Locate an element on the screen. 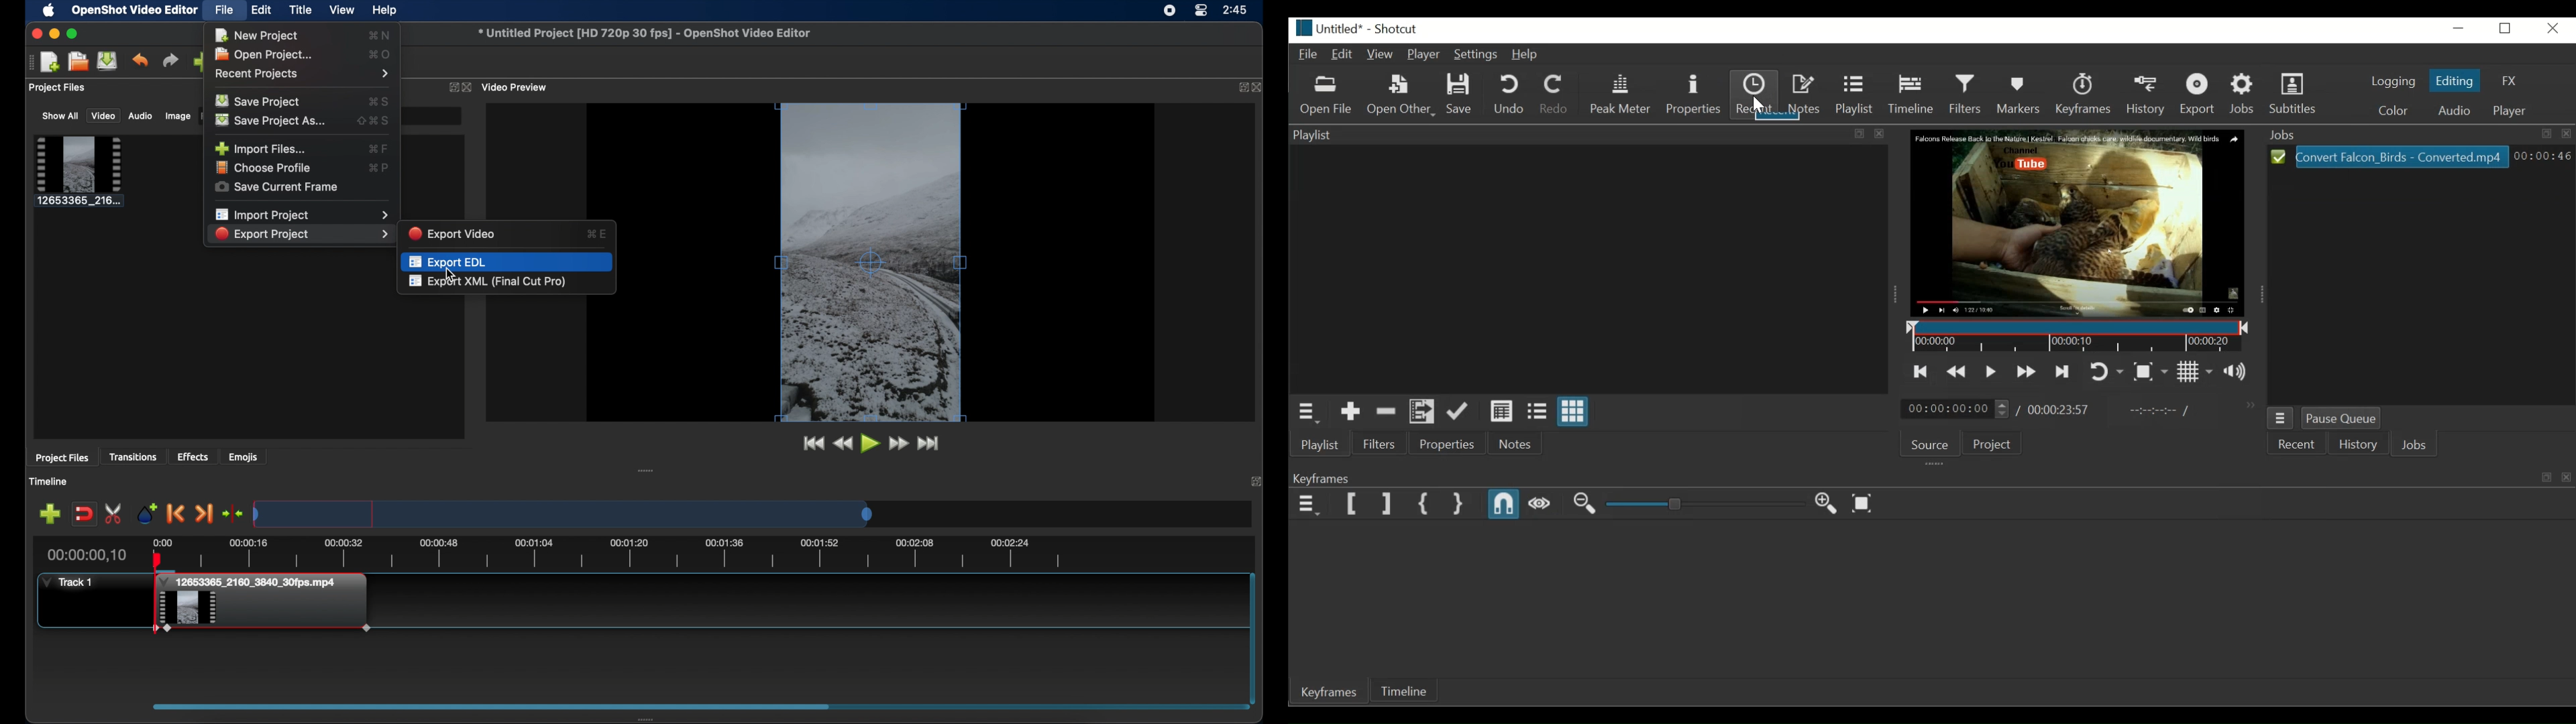  Add the Source to the playlist is located at coordinates (1350, 411).